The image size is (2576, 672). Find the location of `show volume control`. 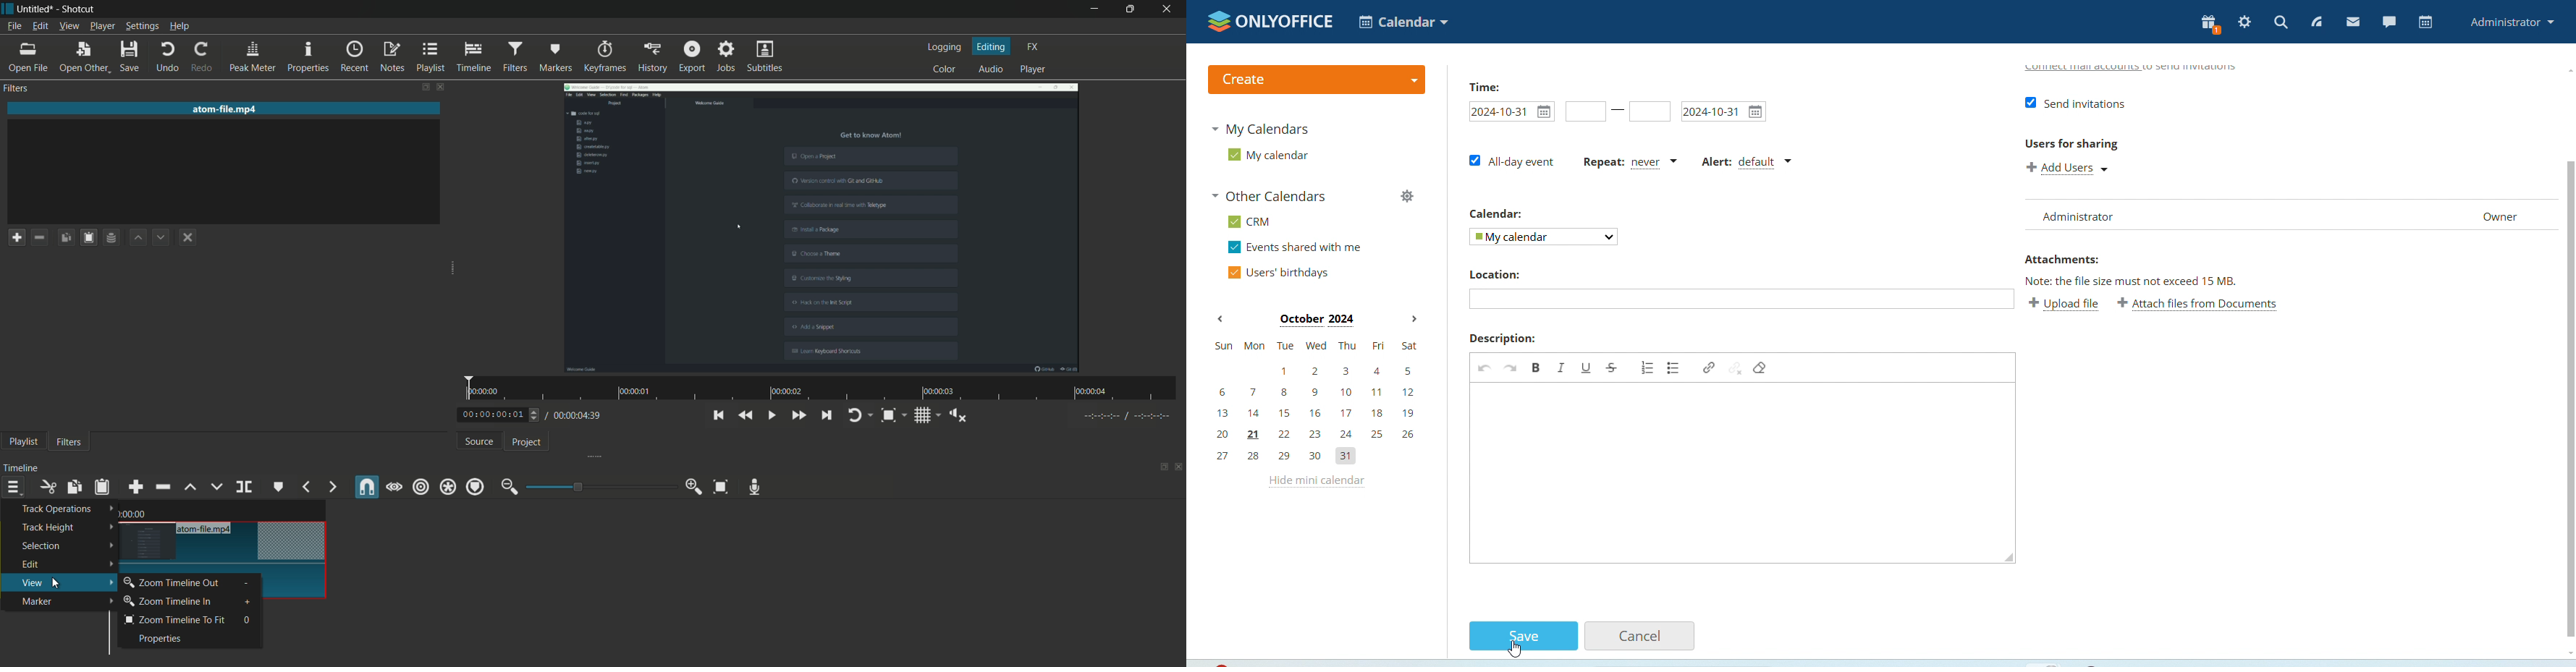

show volume control is located at coordinates (958, 416).